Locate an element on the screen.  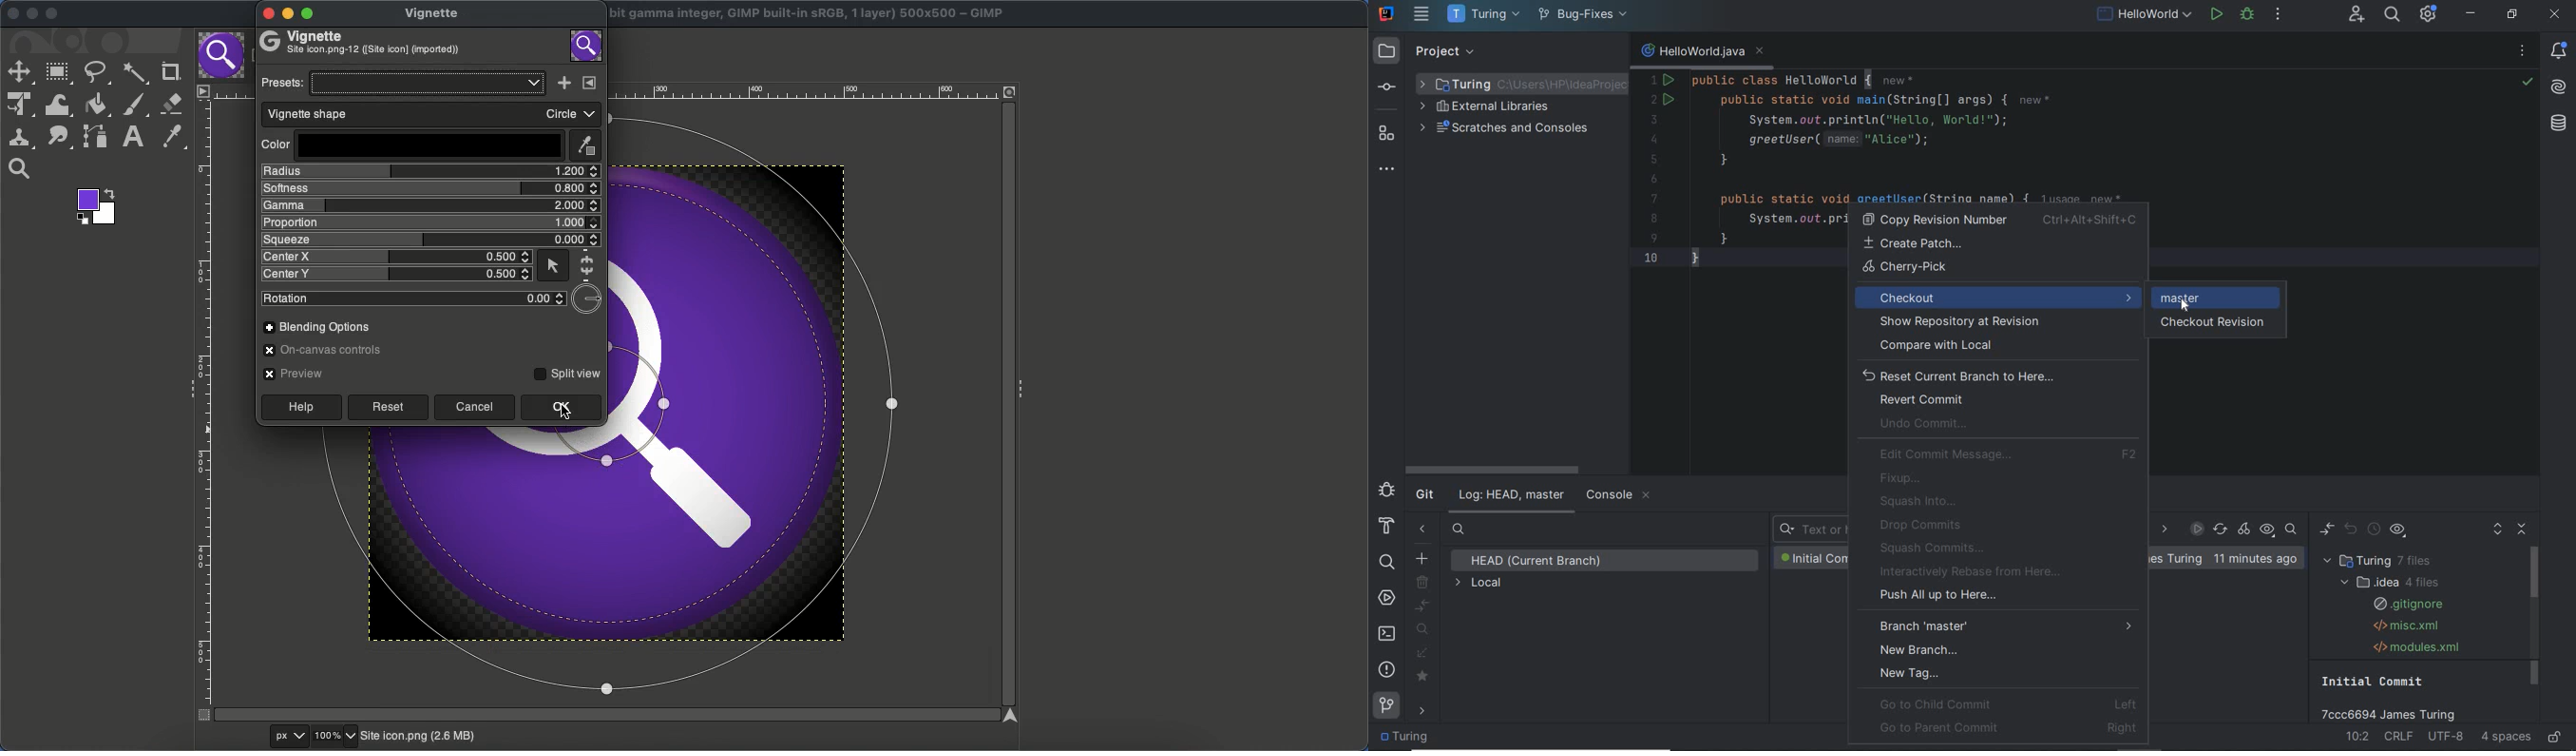
go to line is located at coordinates (2358, 735).